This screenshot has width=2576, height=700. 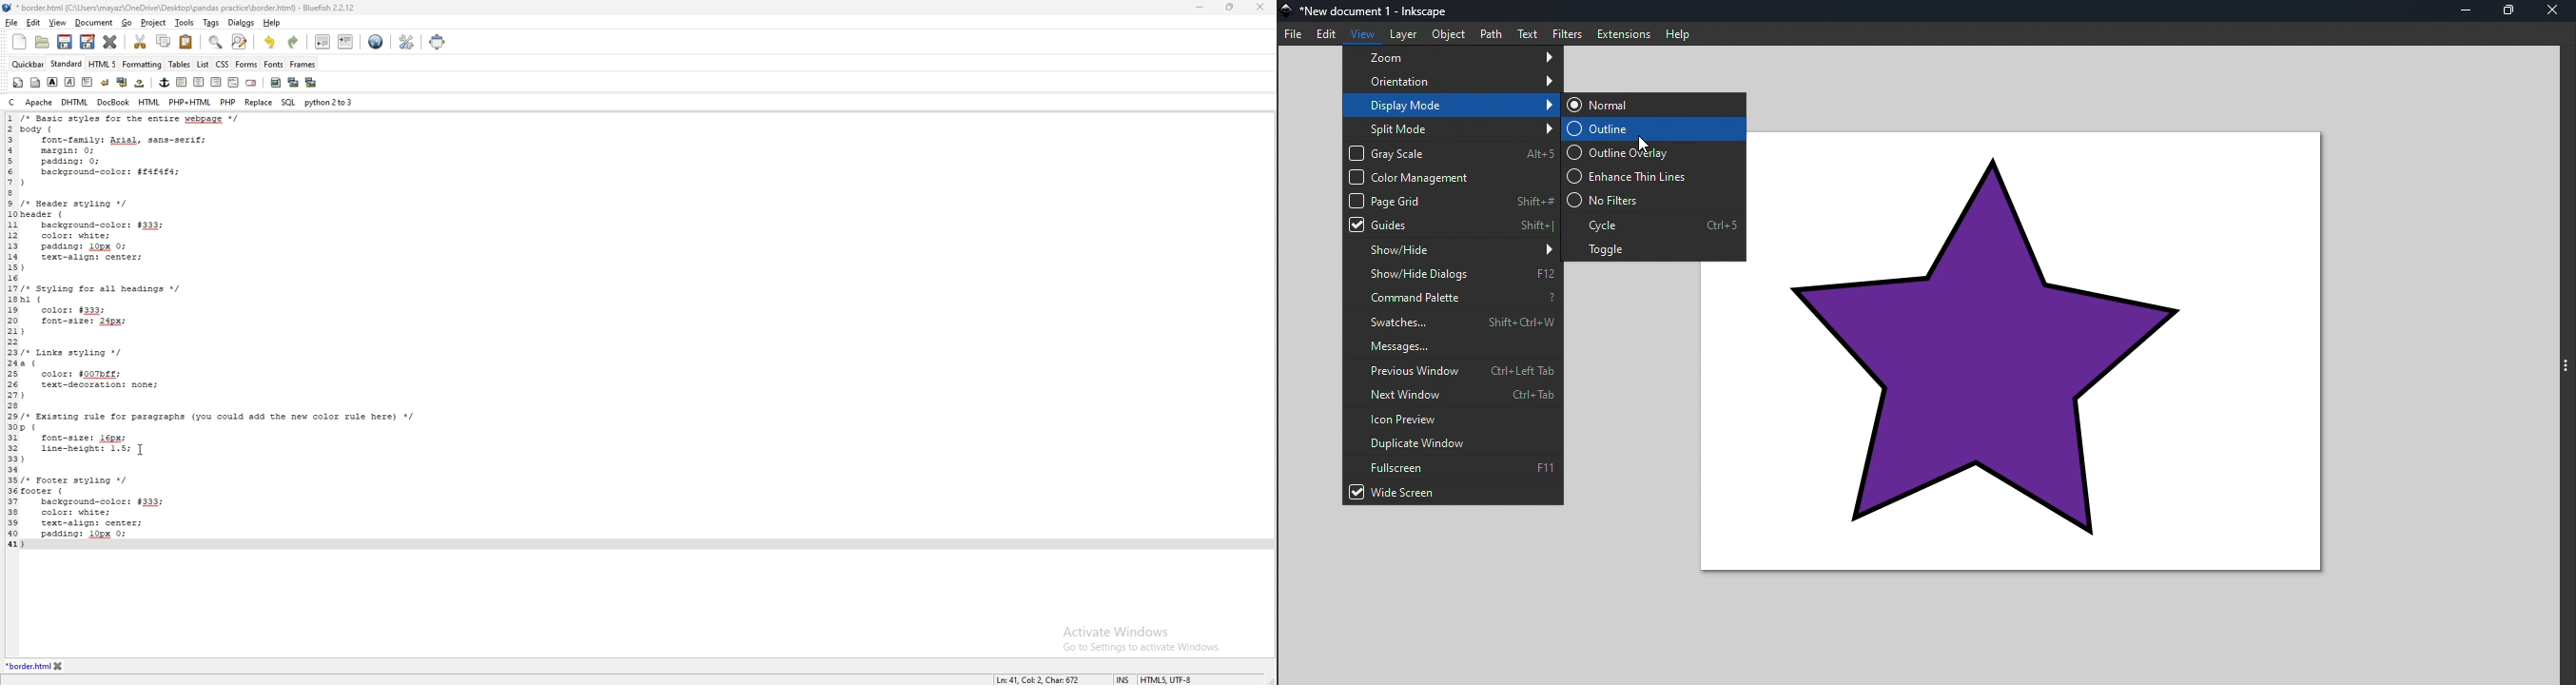 What do you see at coordinates (152, 23) in the screenshot?
I see `project` at bounding box center [152, 23].